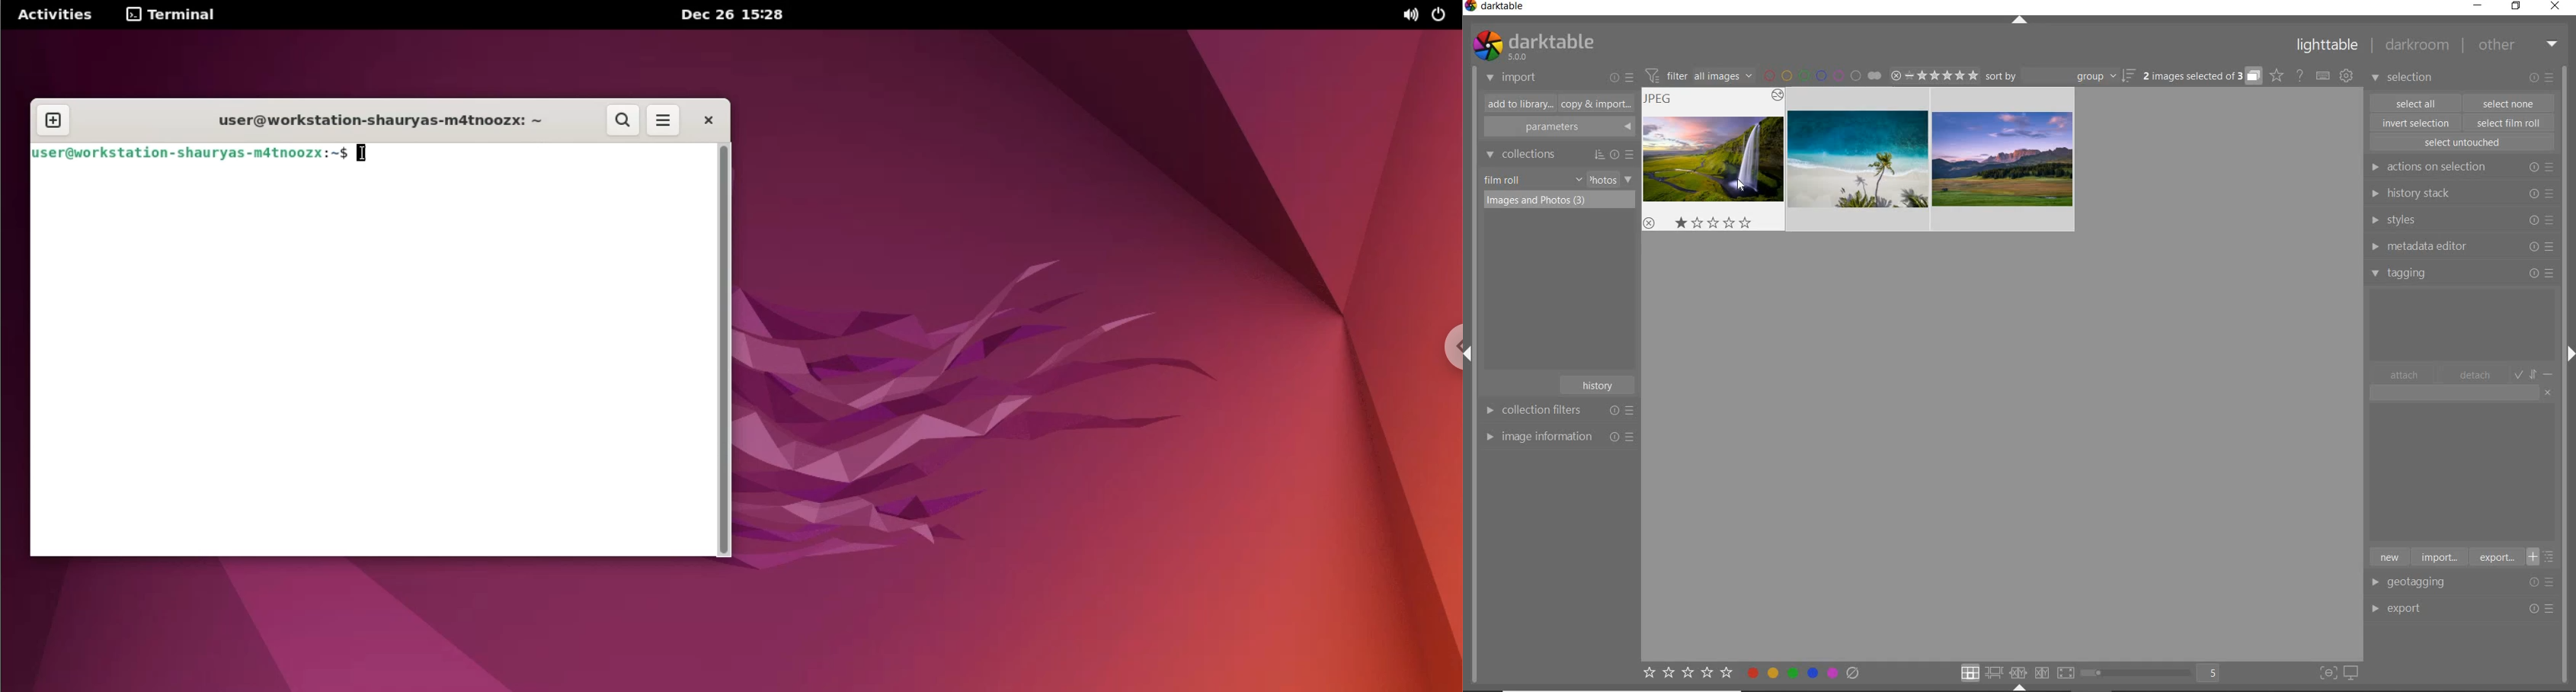 The image size is (2576, 700). Describe the element at coordinates (2326, 671) in the screenshot. I see `toggle focus-peaking mode` at that location.